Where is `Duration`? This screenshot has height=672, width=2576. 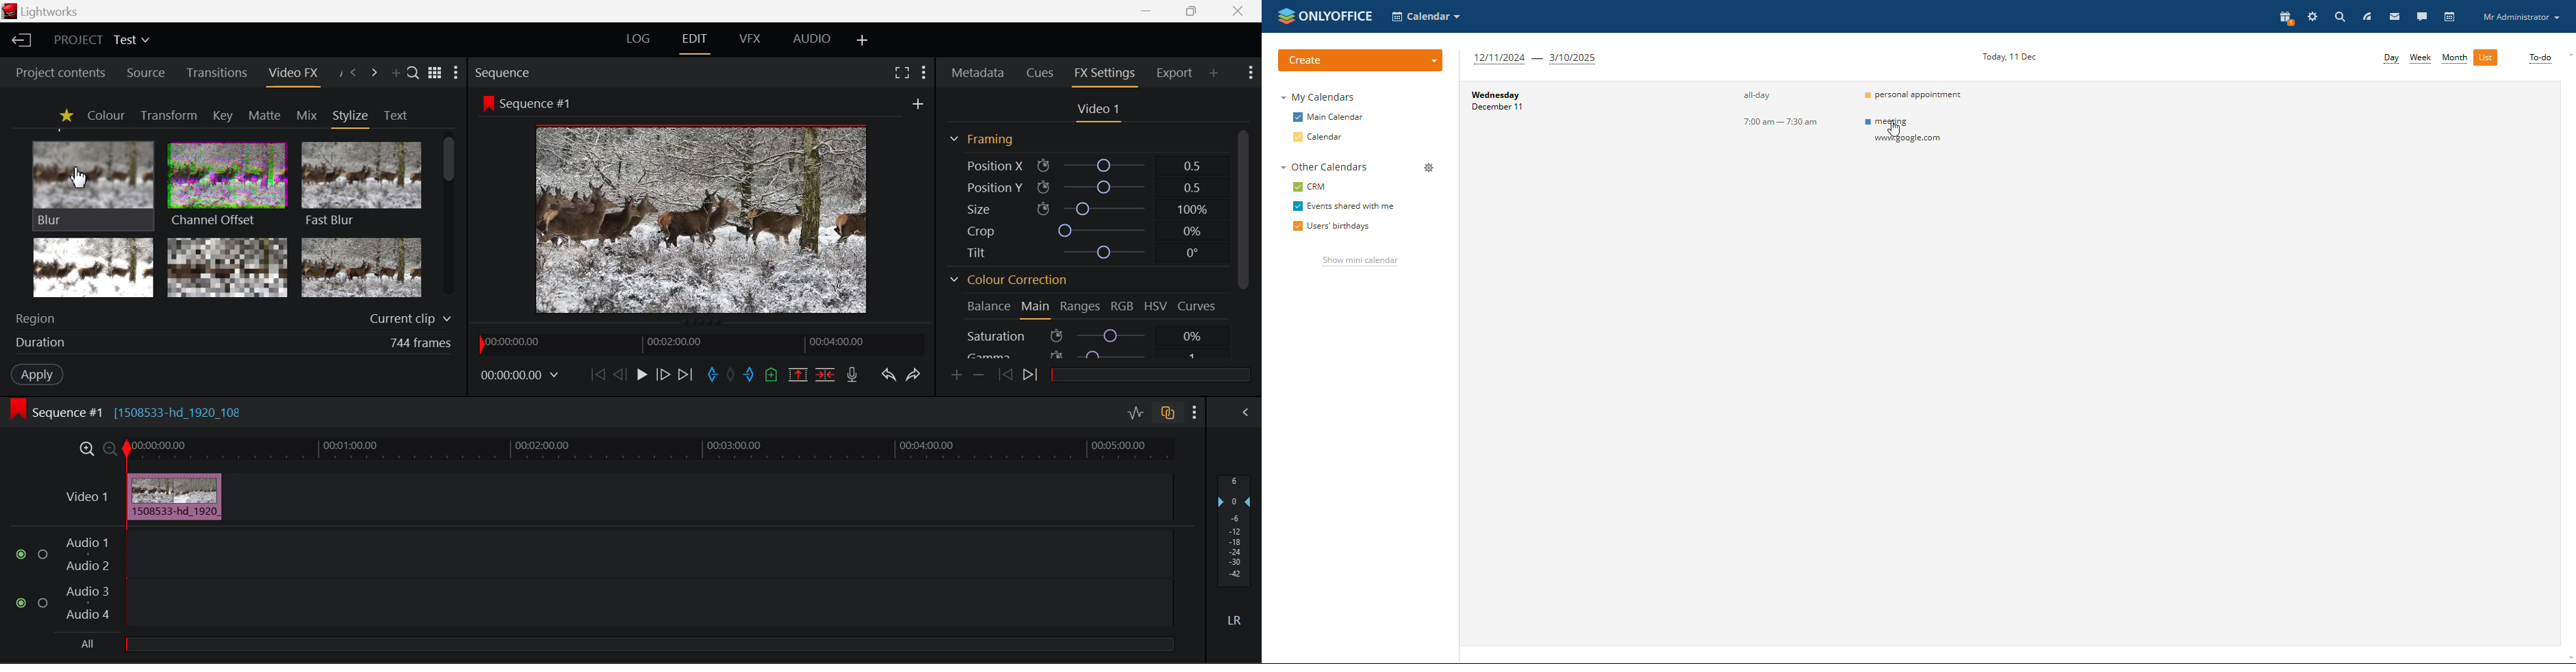 Duration is located at coordinates (230, 344).